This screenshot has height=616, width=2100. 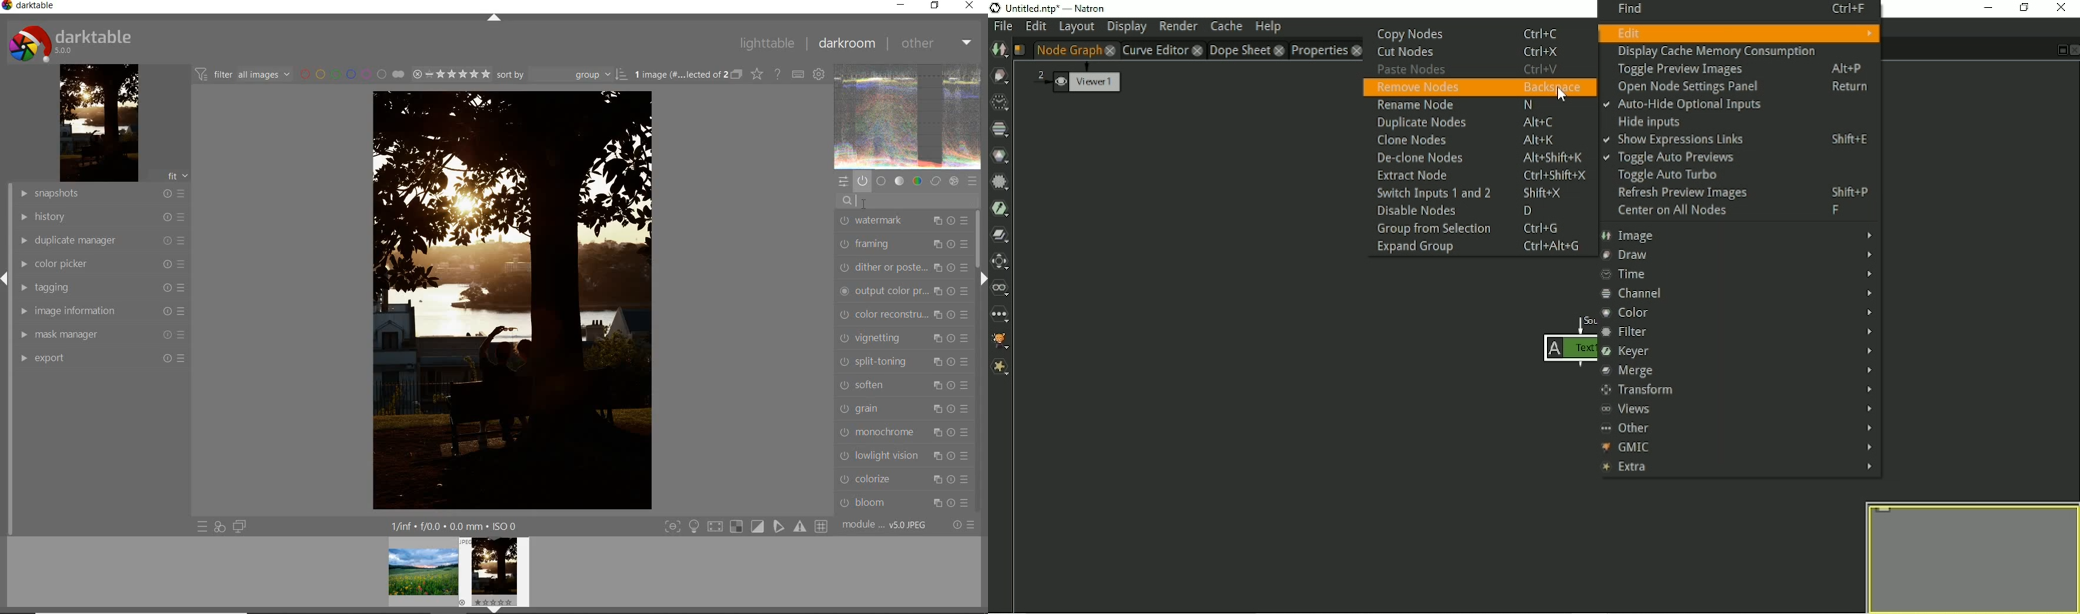 What do you see at coordinates (458, 573) in the screenshot?
I see `preview image` at bounding box center [458, 573].